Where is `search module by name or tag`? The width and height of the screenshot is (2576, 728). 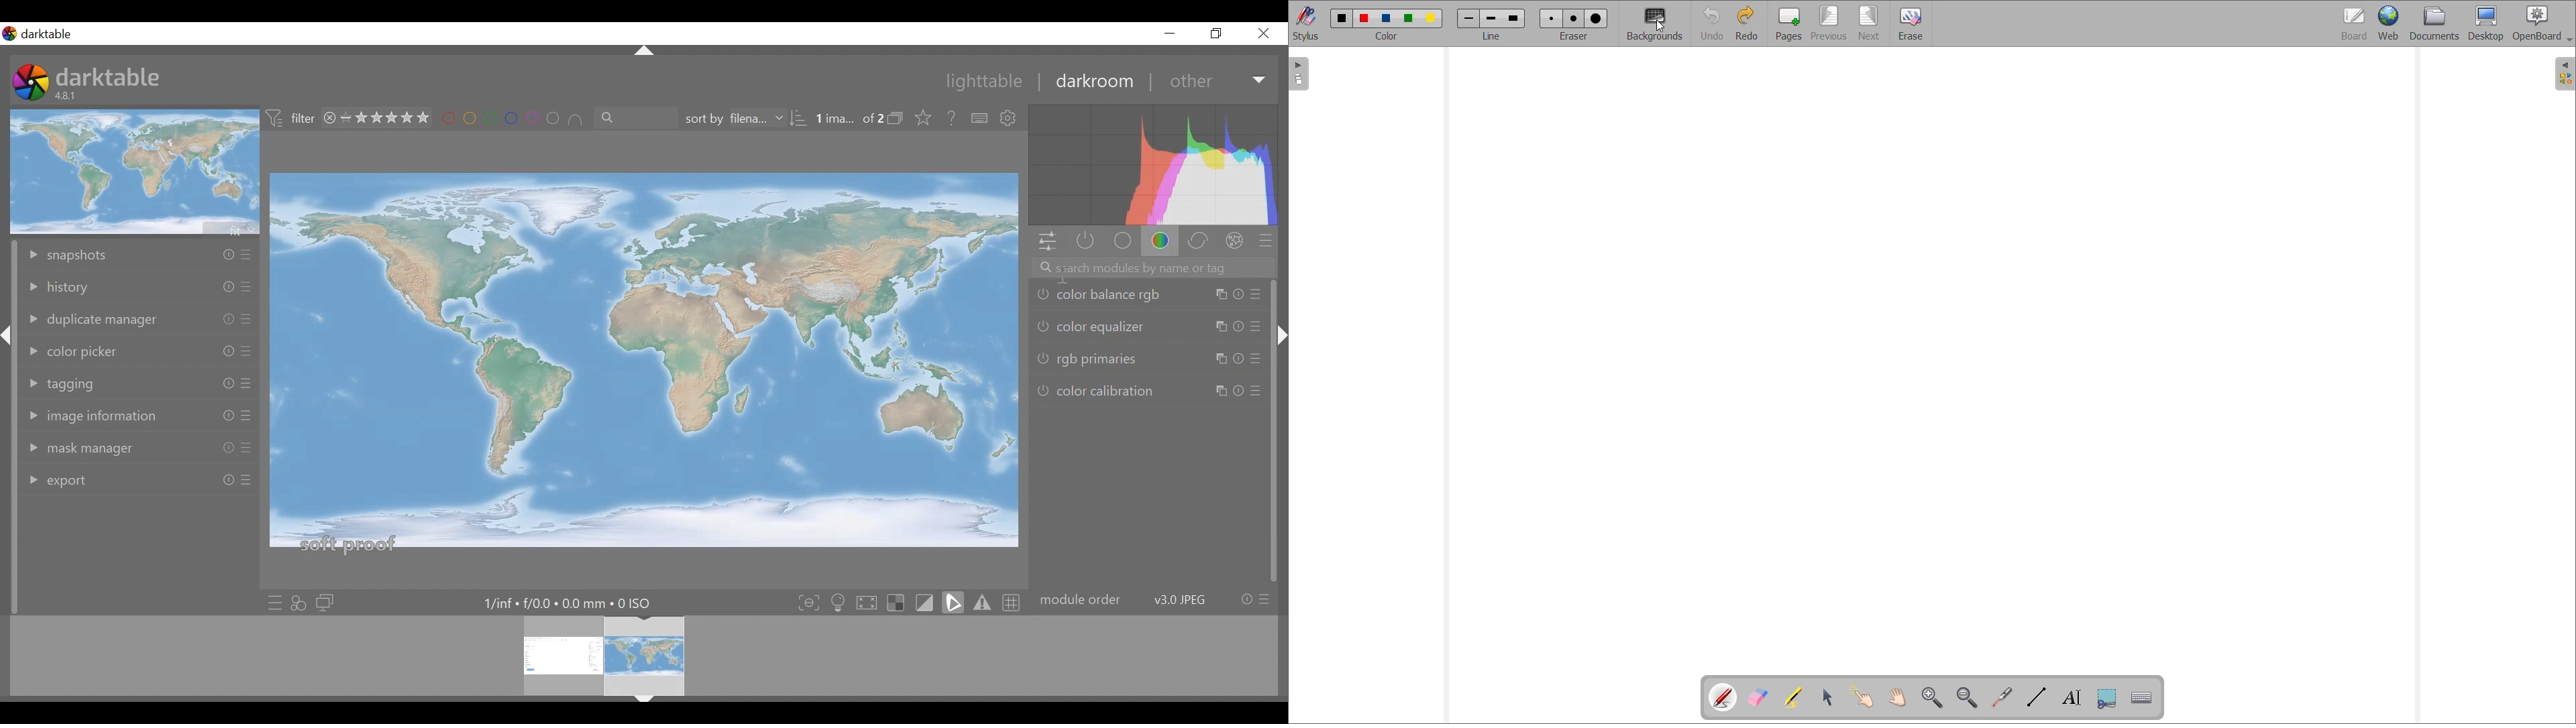
search module by name or tag is located at coordinates (1149, 269).